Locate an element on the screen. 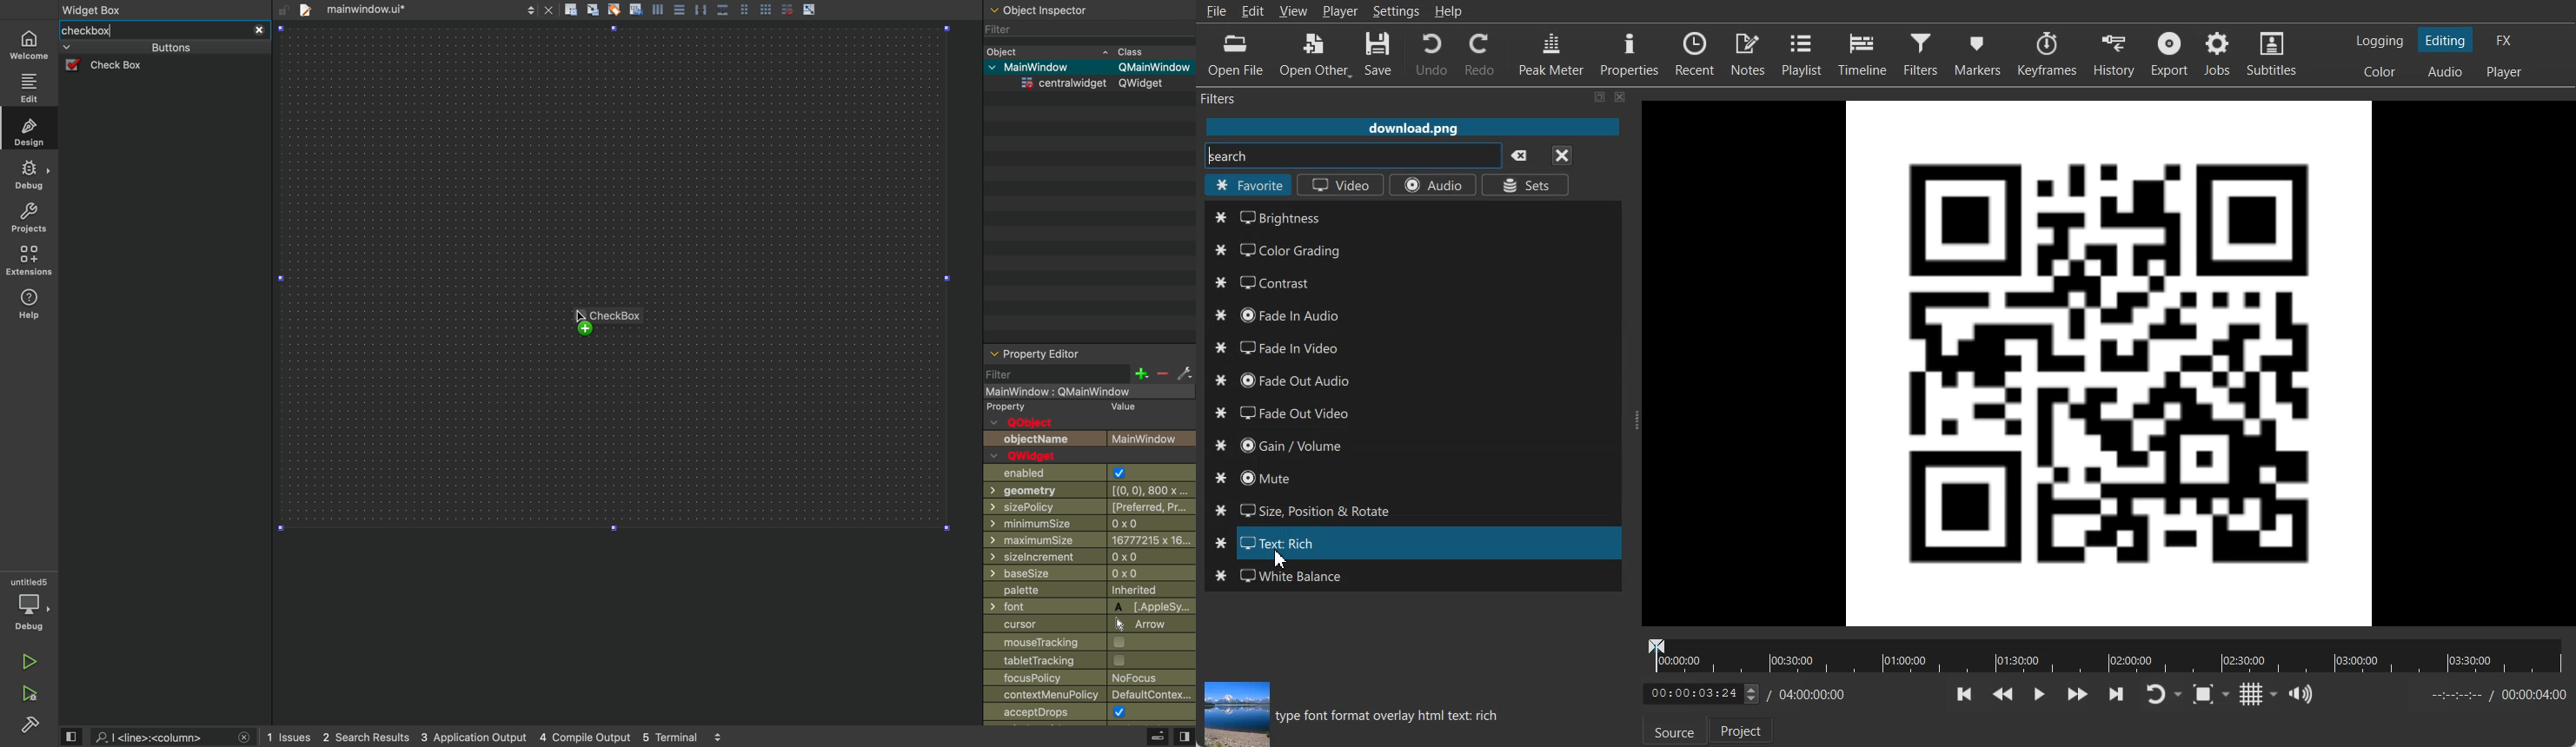  debug is located at coordinates (29, 175).